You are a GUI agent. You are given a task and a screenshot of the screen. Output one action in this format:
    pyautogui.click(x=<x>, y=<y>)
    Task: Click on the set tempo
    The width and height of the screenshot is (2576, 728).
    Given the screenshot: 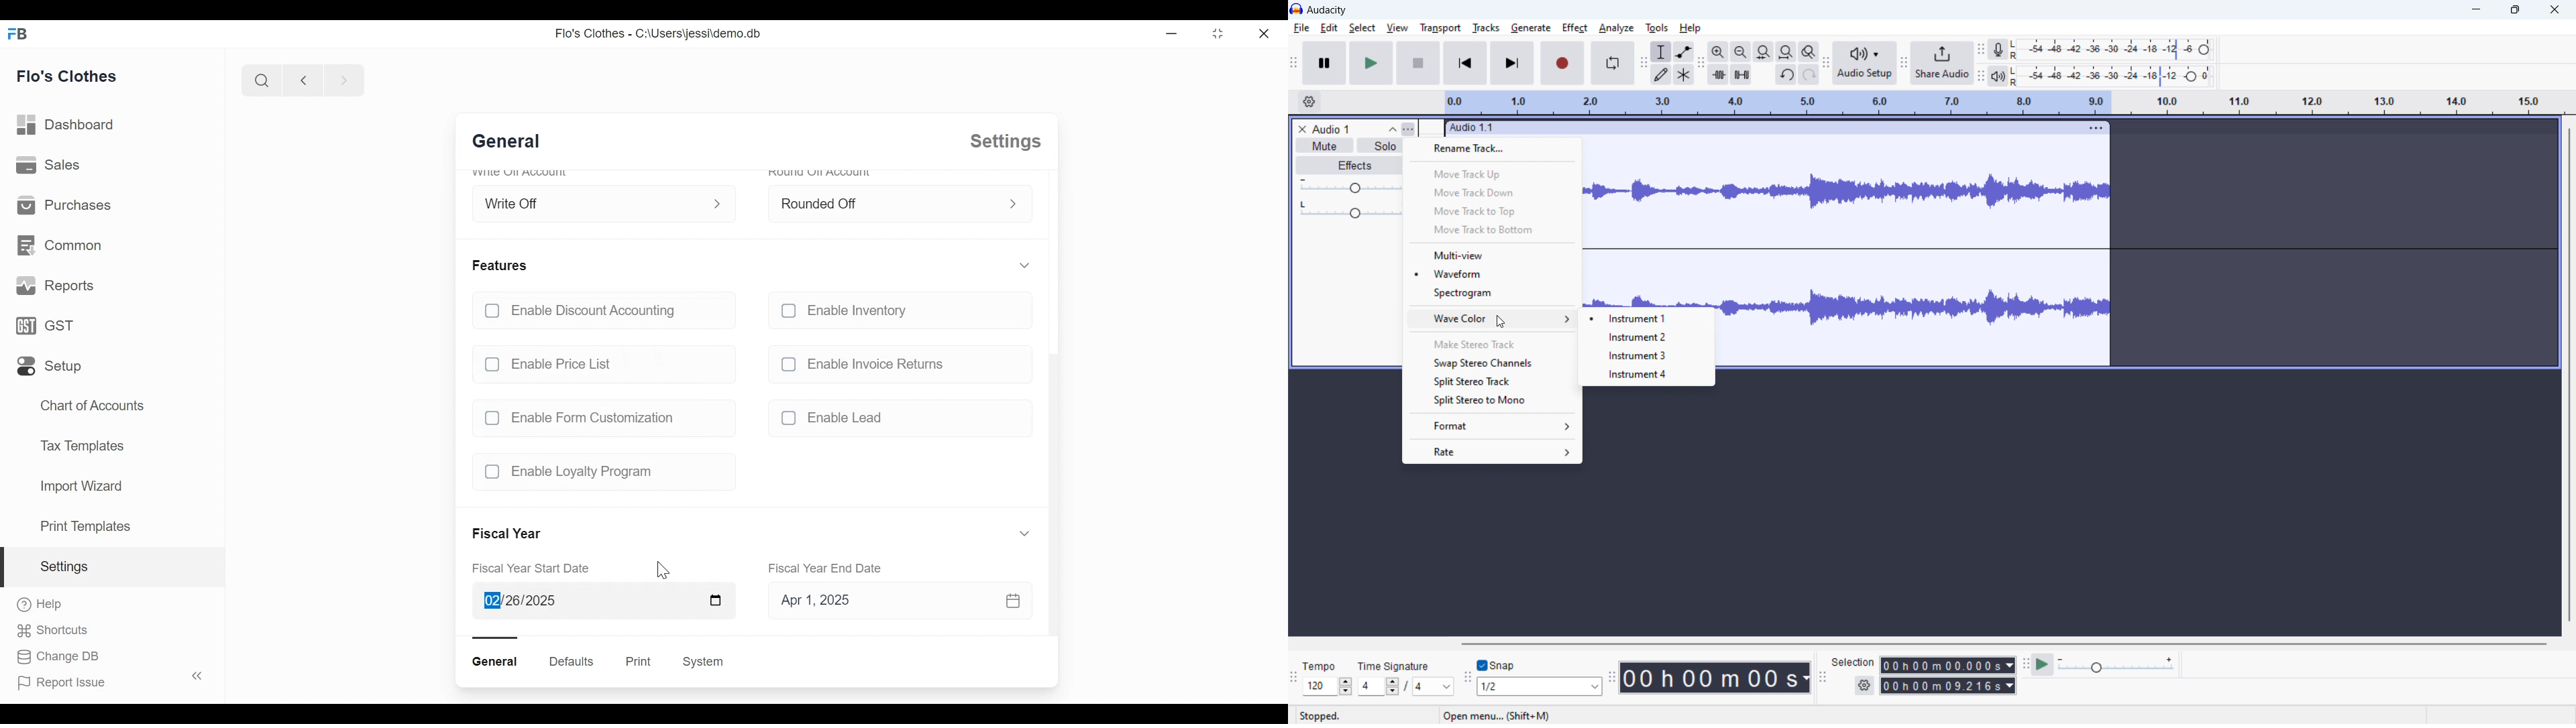 What is the action you would take?
    pyautogui.click(x=1327, y=686)
    